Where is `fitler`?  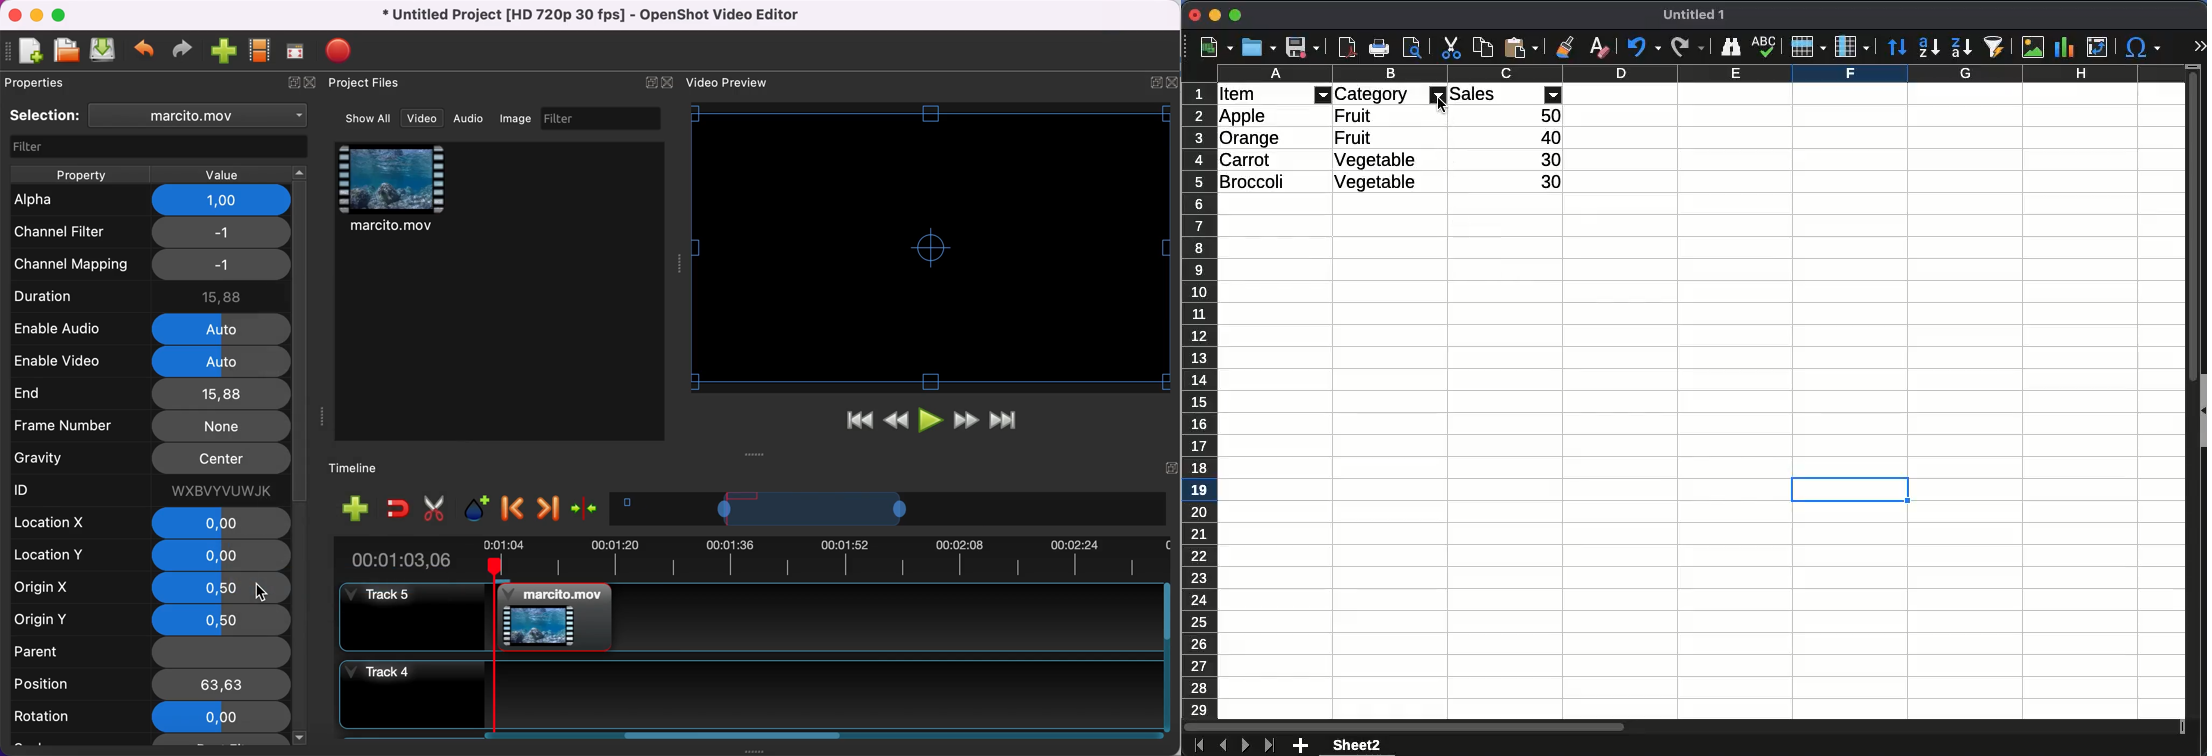 fitler is located at coordinates (1437, 94).